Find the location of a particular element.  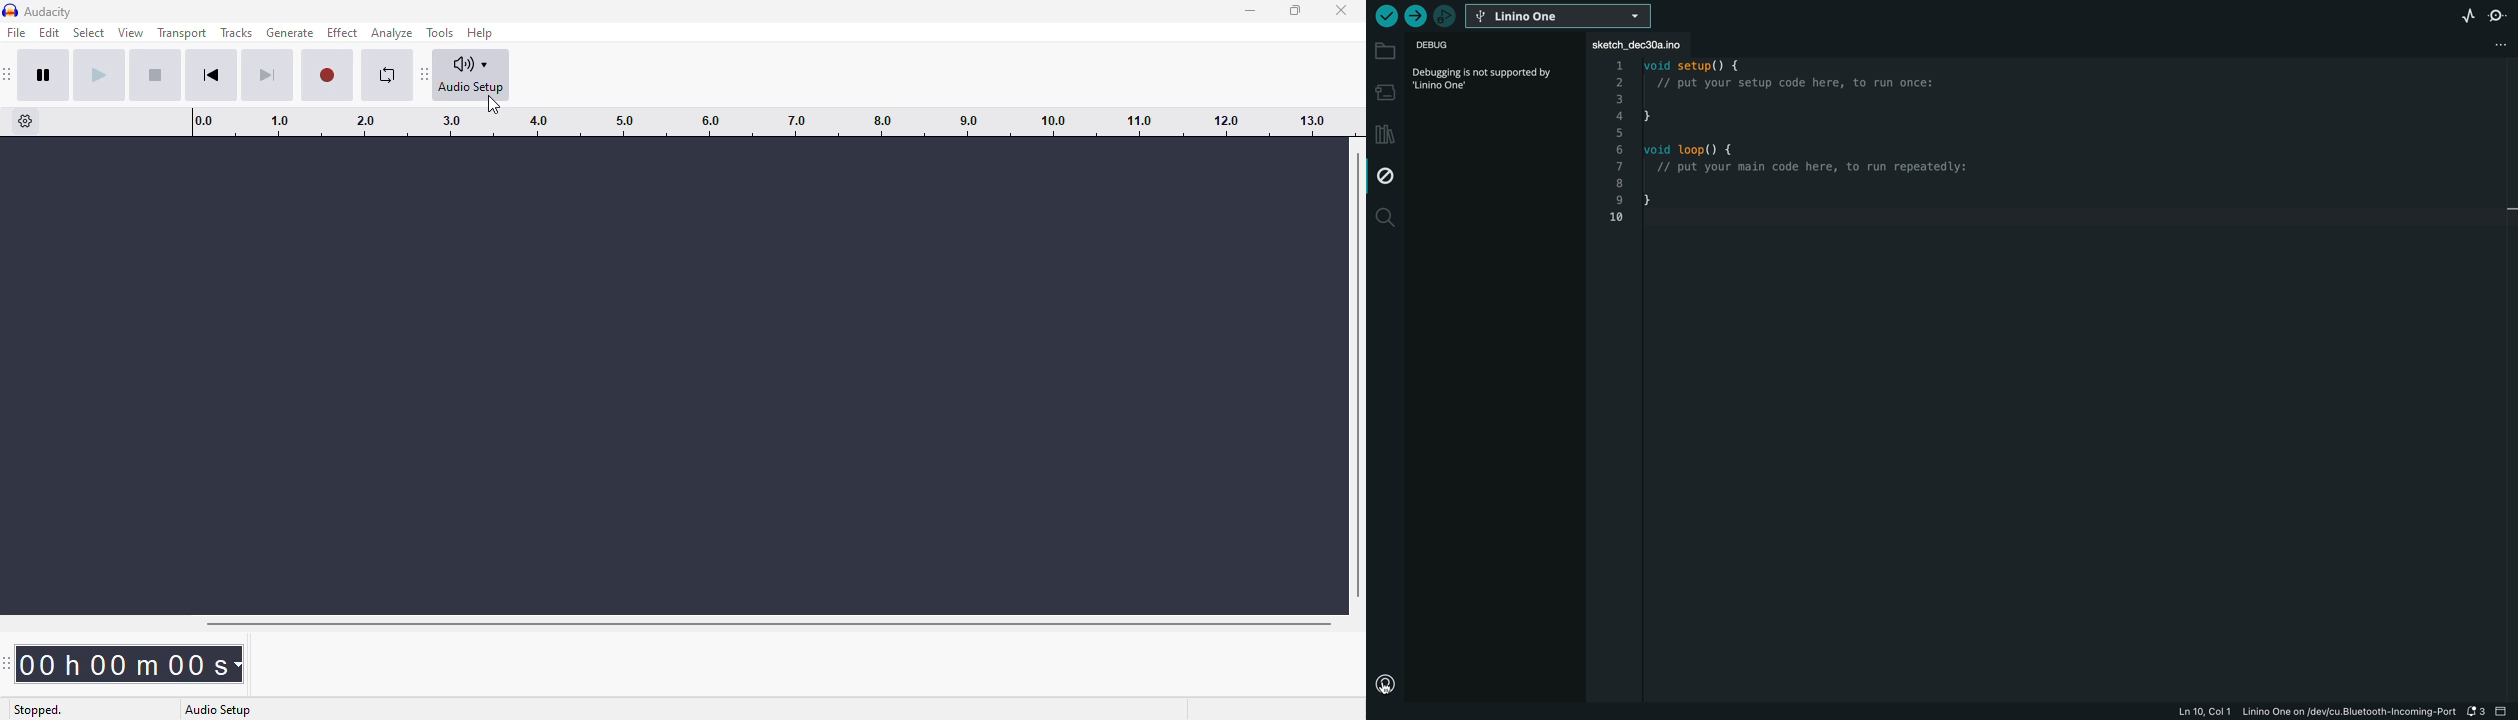

enable looping is located at coordinates (388, 75).